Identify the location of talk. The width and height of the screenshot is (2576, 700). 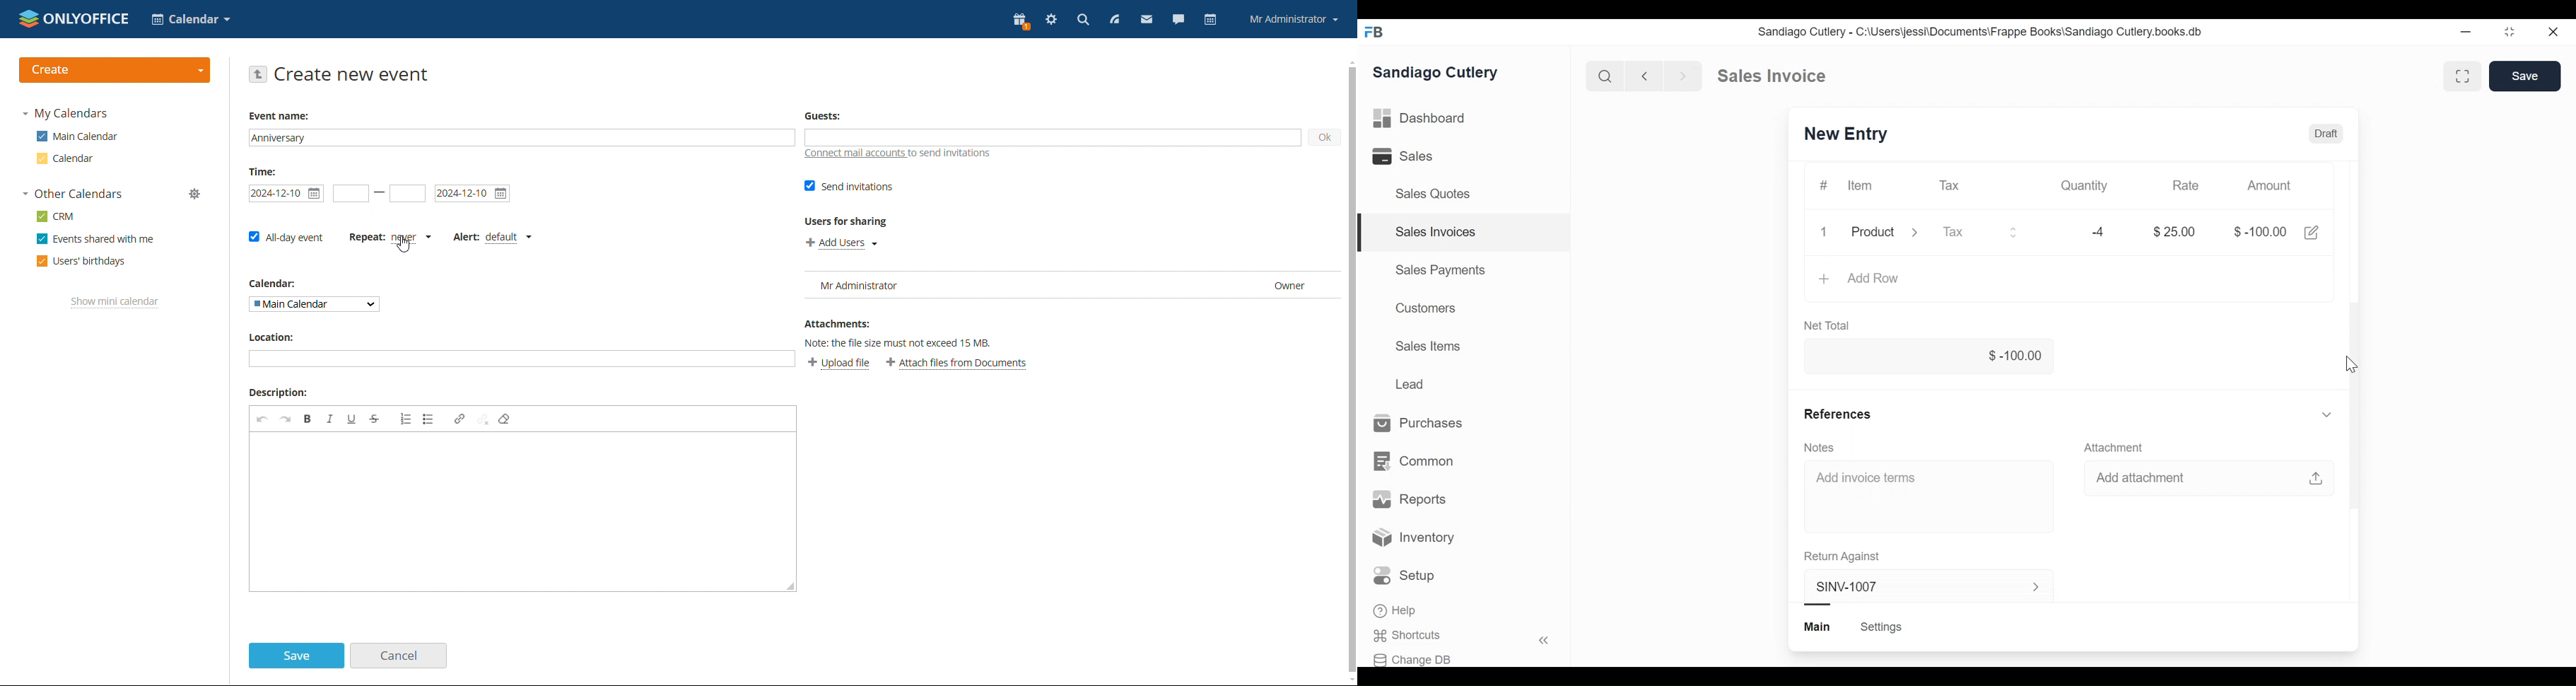
(1177, 20).